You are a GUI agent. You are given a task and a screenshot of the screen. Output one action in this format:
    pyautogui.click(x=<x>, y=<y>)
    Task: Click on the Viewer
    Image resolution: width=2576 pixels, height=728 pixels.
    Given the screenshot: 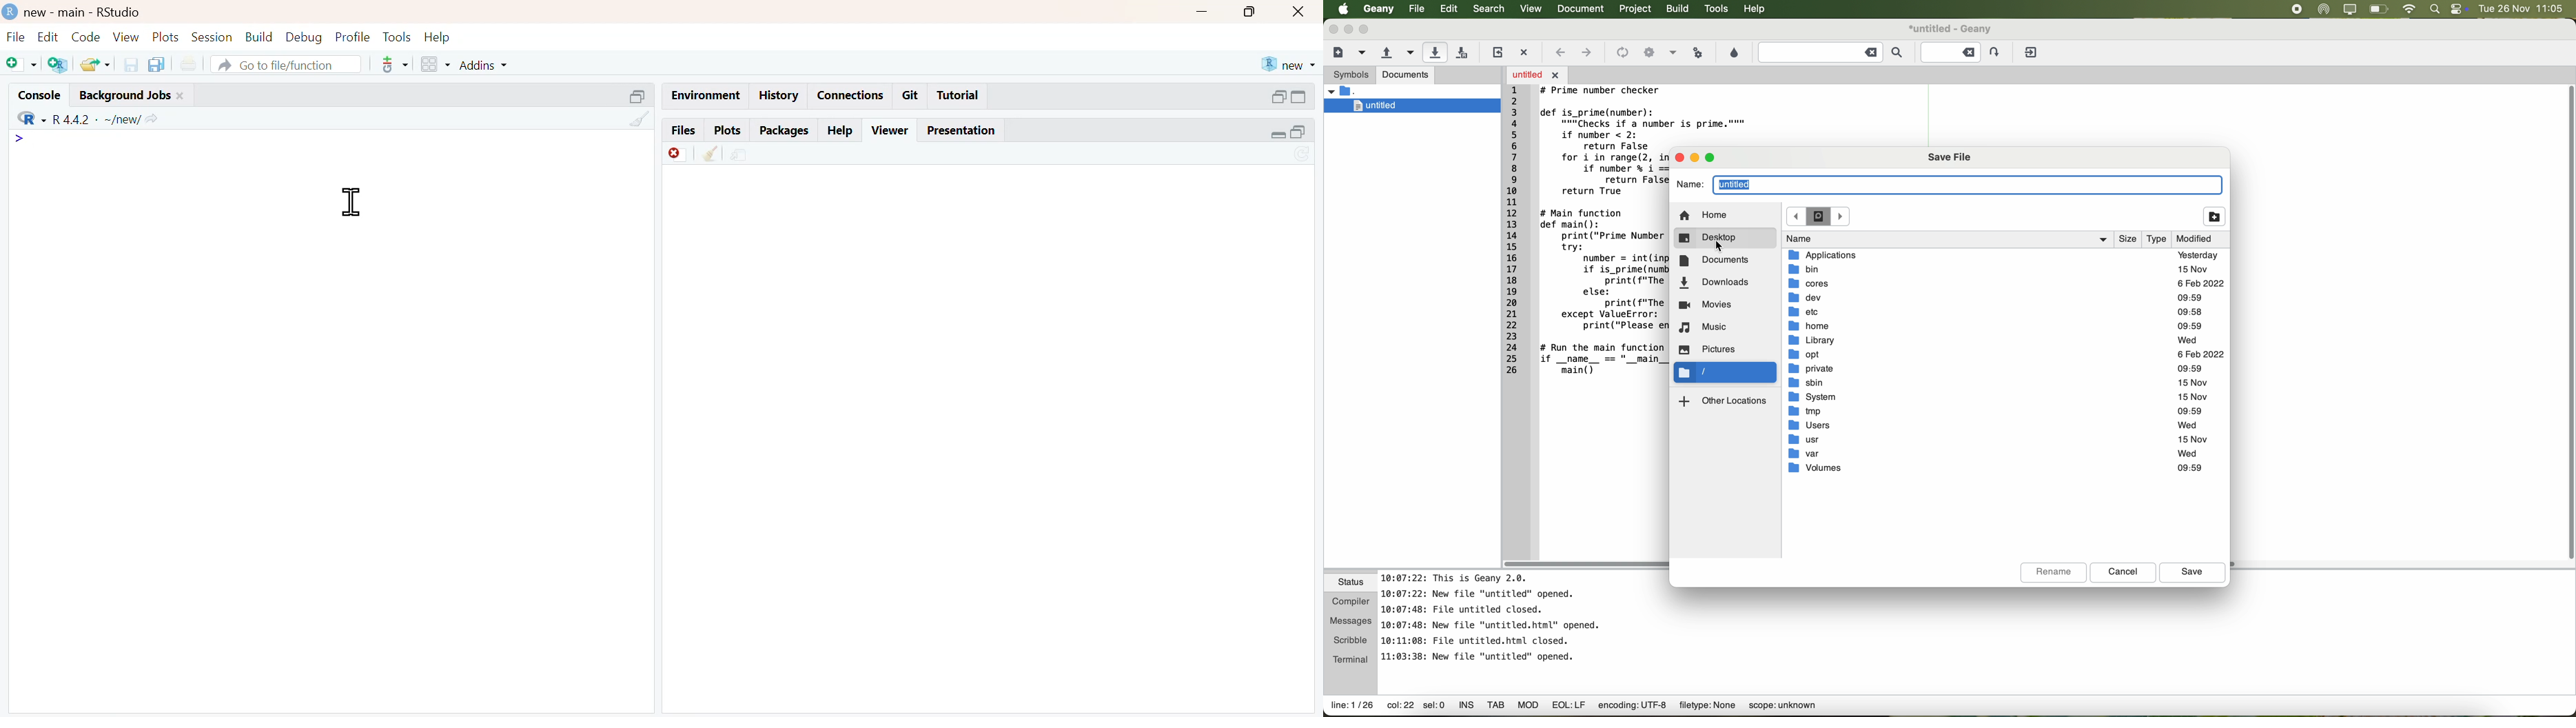 What is the action you would take?
    pyautogui.click(x=890, y=128)
    